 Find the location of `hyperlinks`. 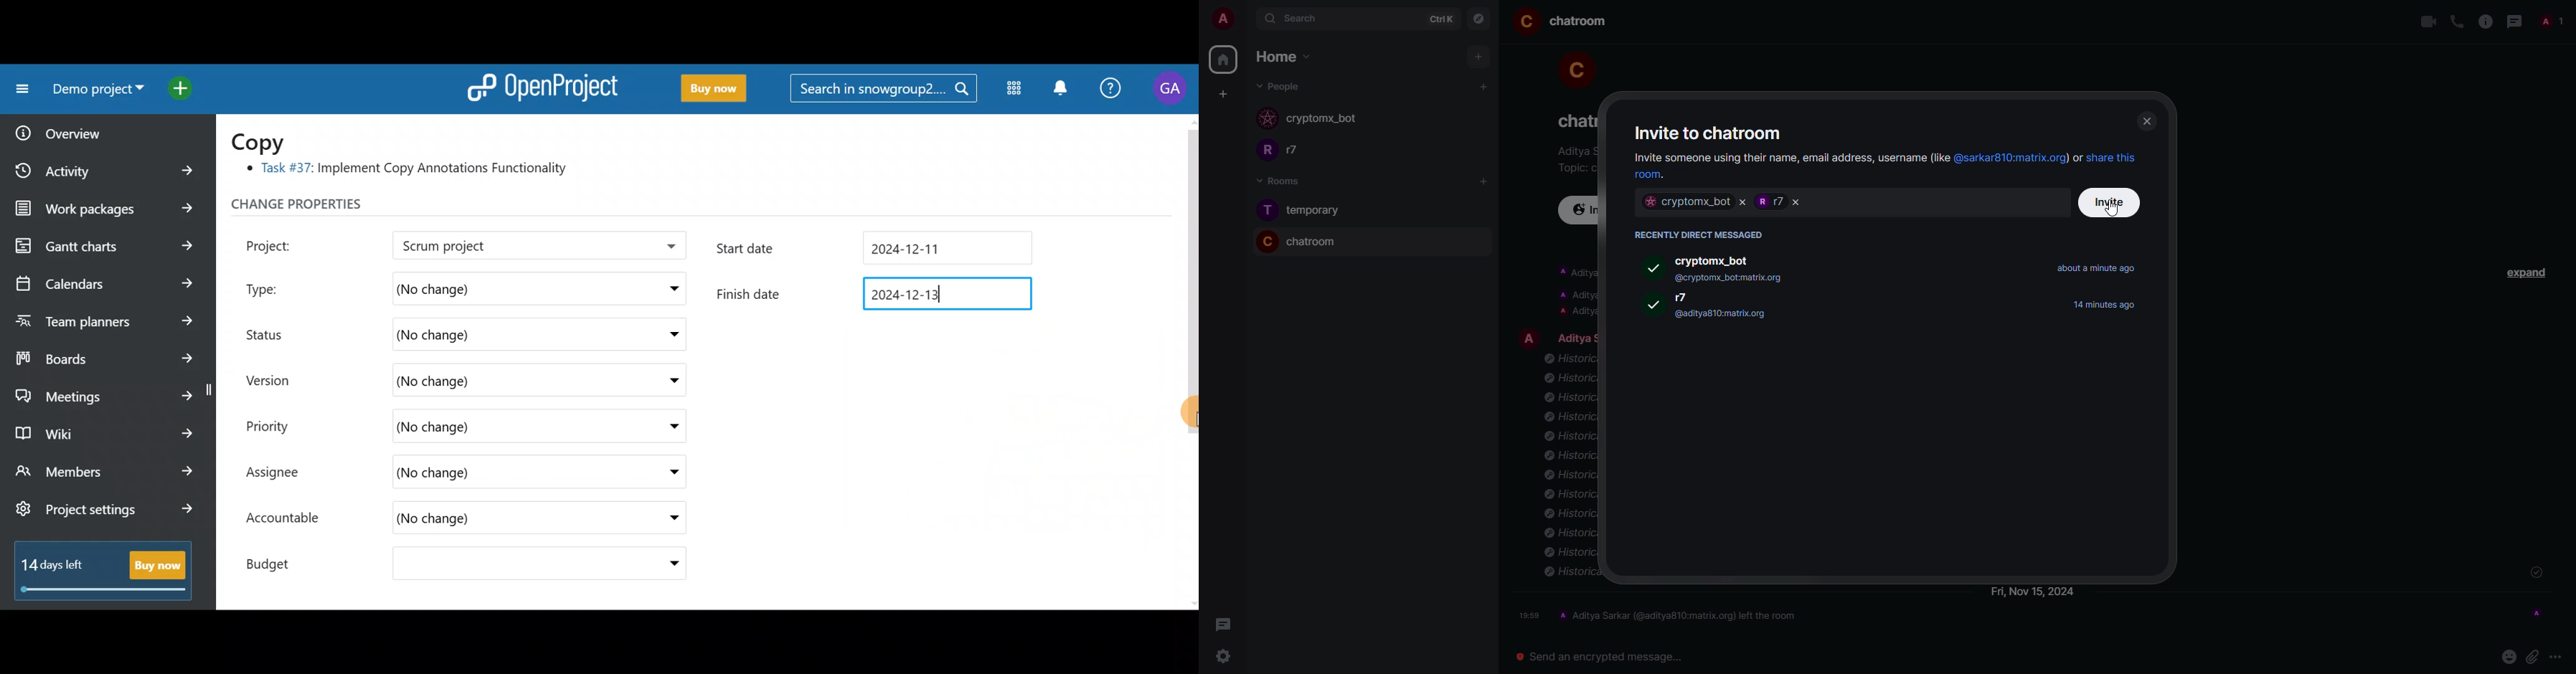

hyperlinks is located at coordinates (2047, 158).